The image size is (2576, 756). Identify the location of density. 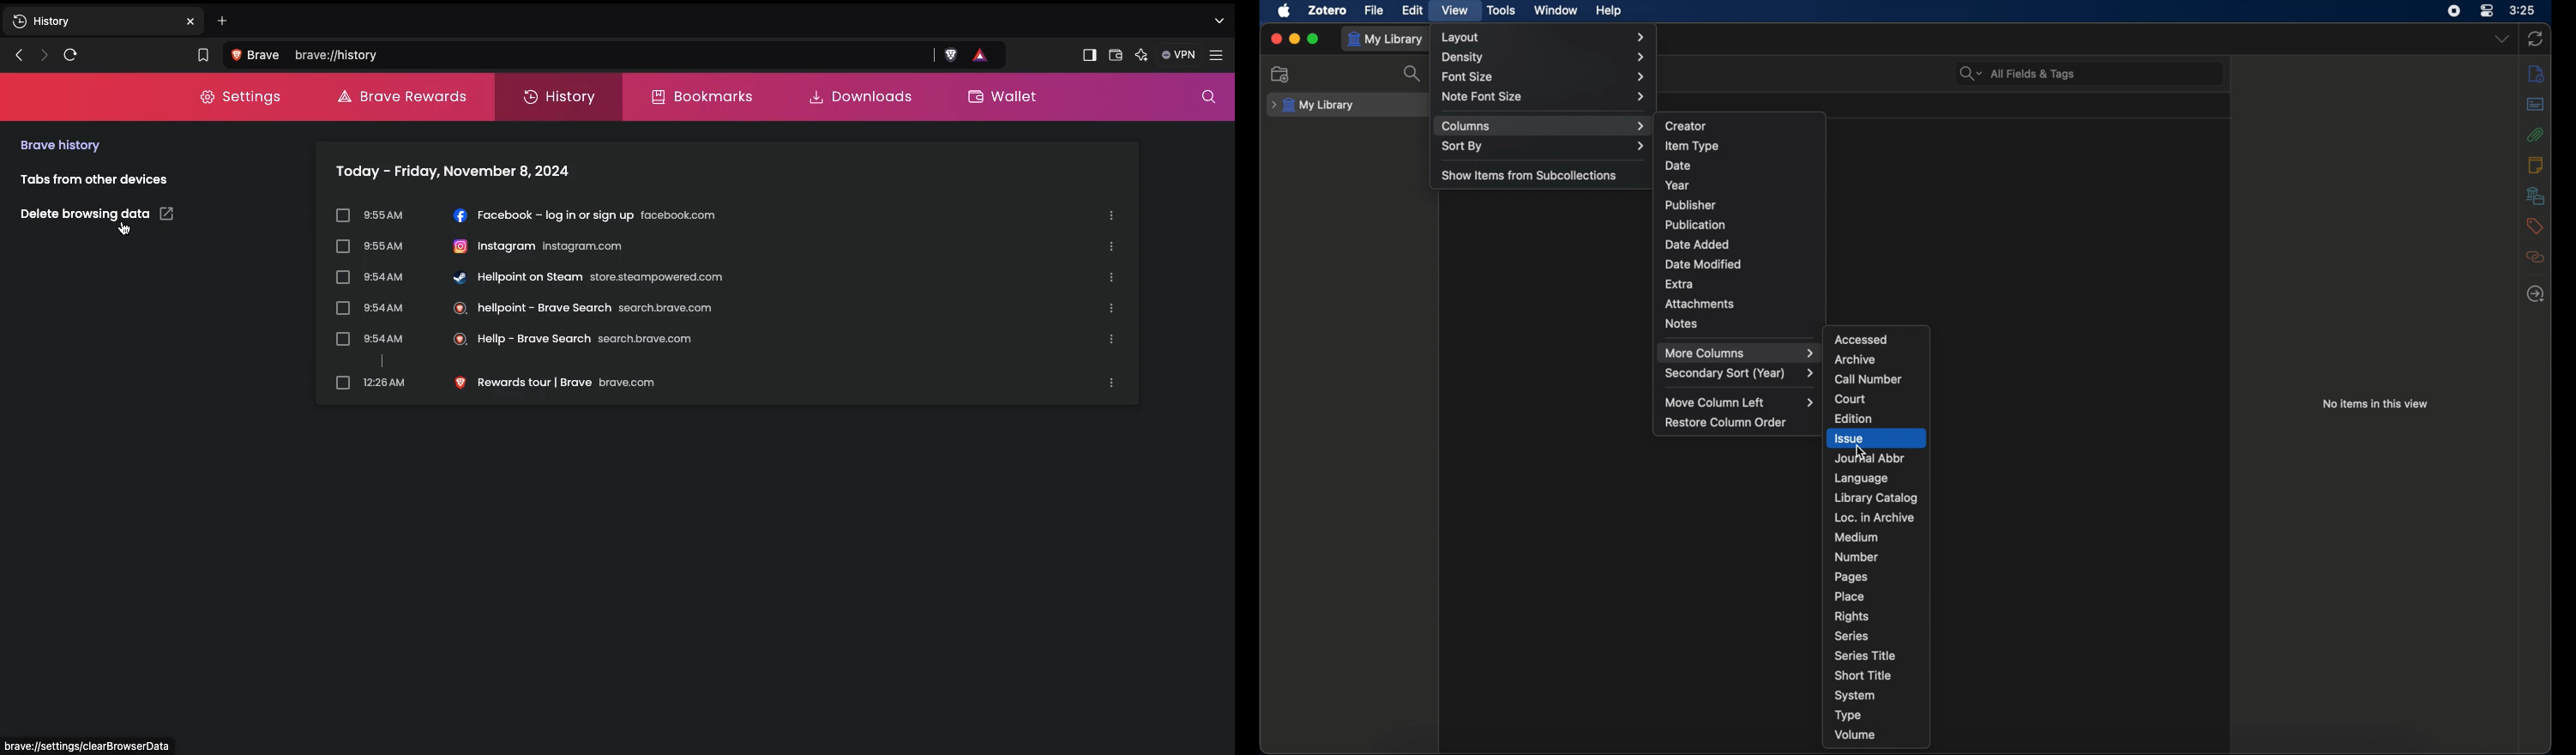
(1544, 58).